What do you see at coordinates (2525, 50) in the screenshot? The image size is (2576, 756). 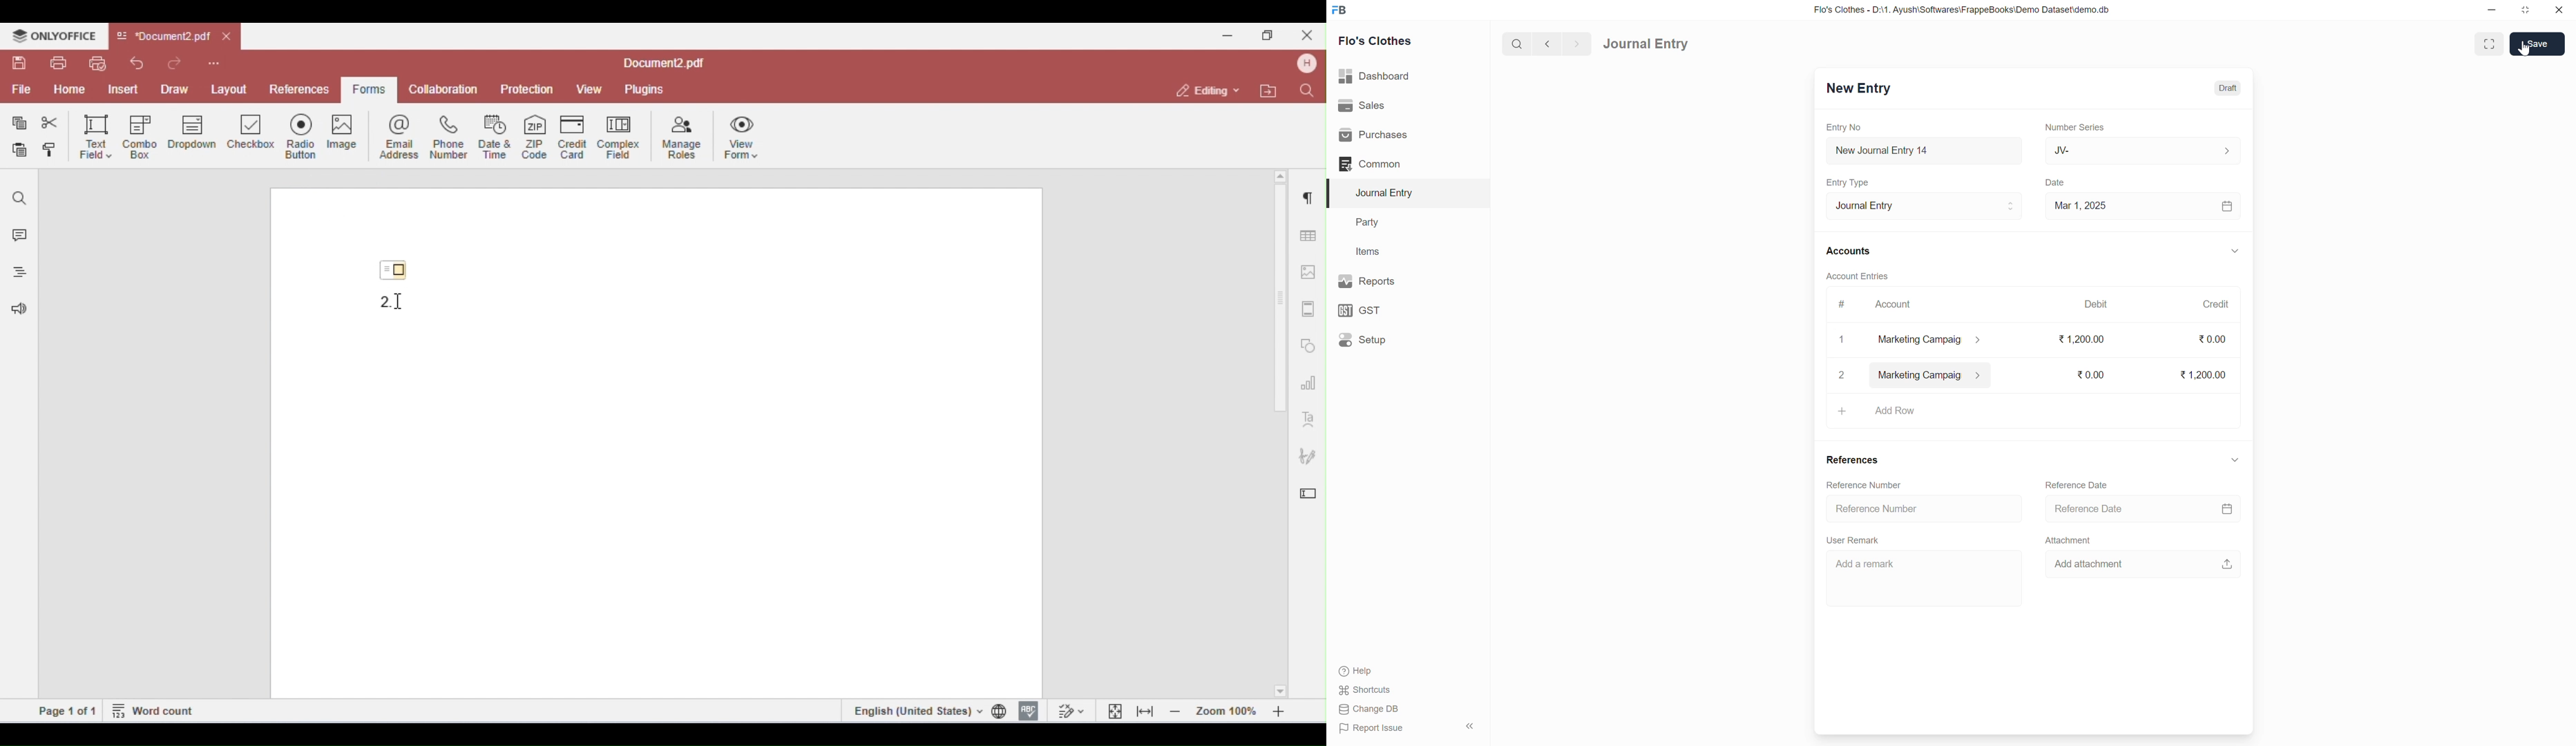 I see `cursor` at bounding box center [2525, 50].